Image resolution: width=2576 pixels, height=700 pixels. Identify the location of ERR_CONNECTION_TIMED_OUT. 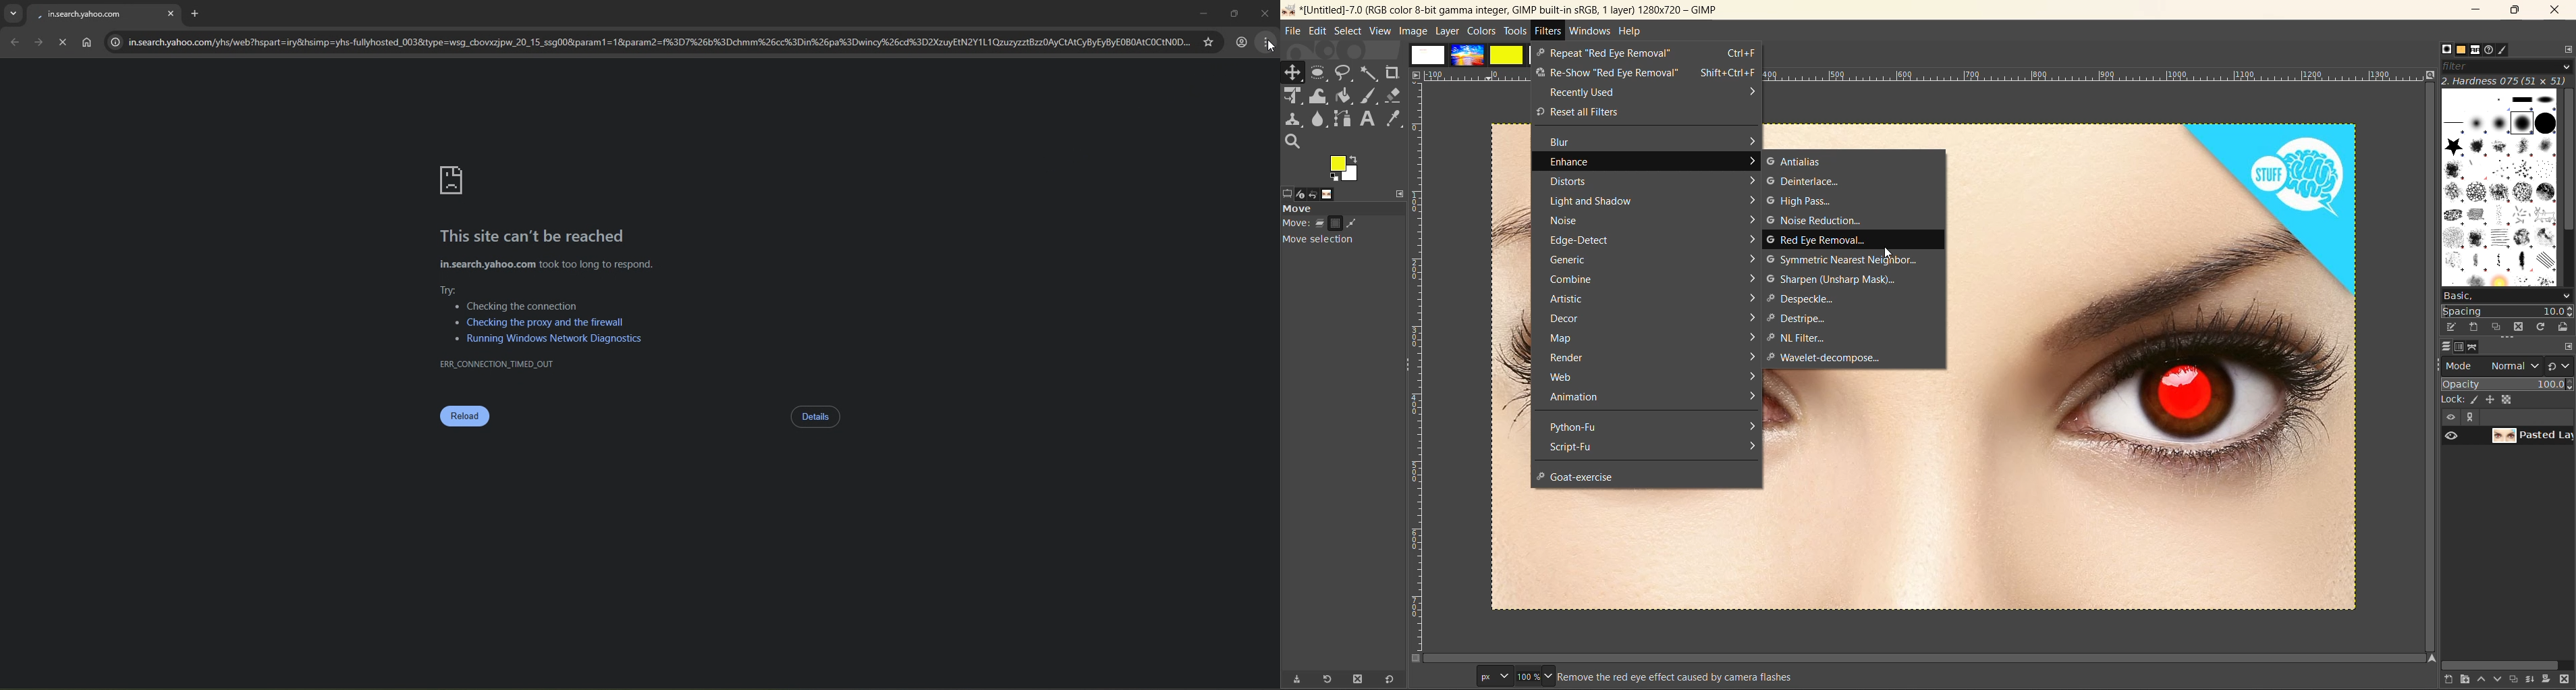
(498, 364).